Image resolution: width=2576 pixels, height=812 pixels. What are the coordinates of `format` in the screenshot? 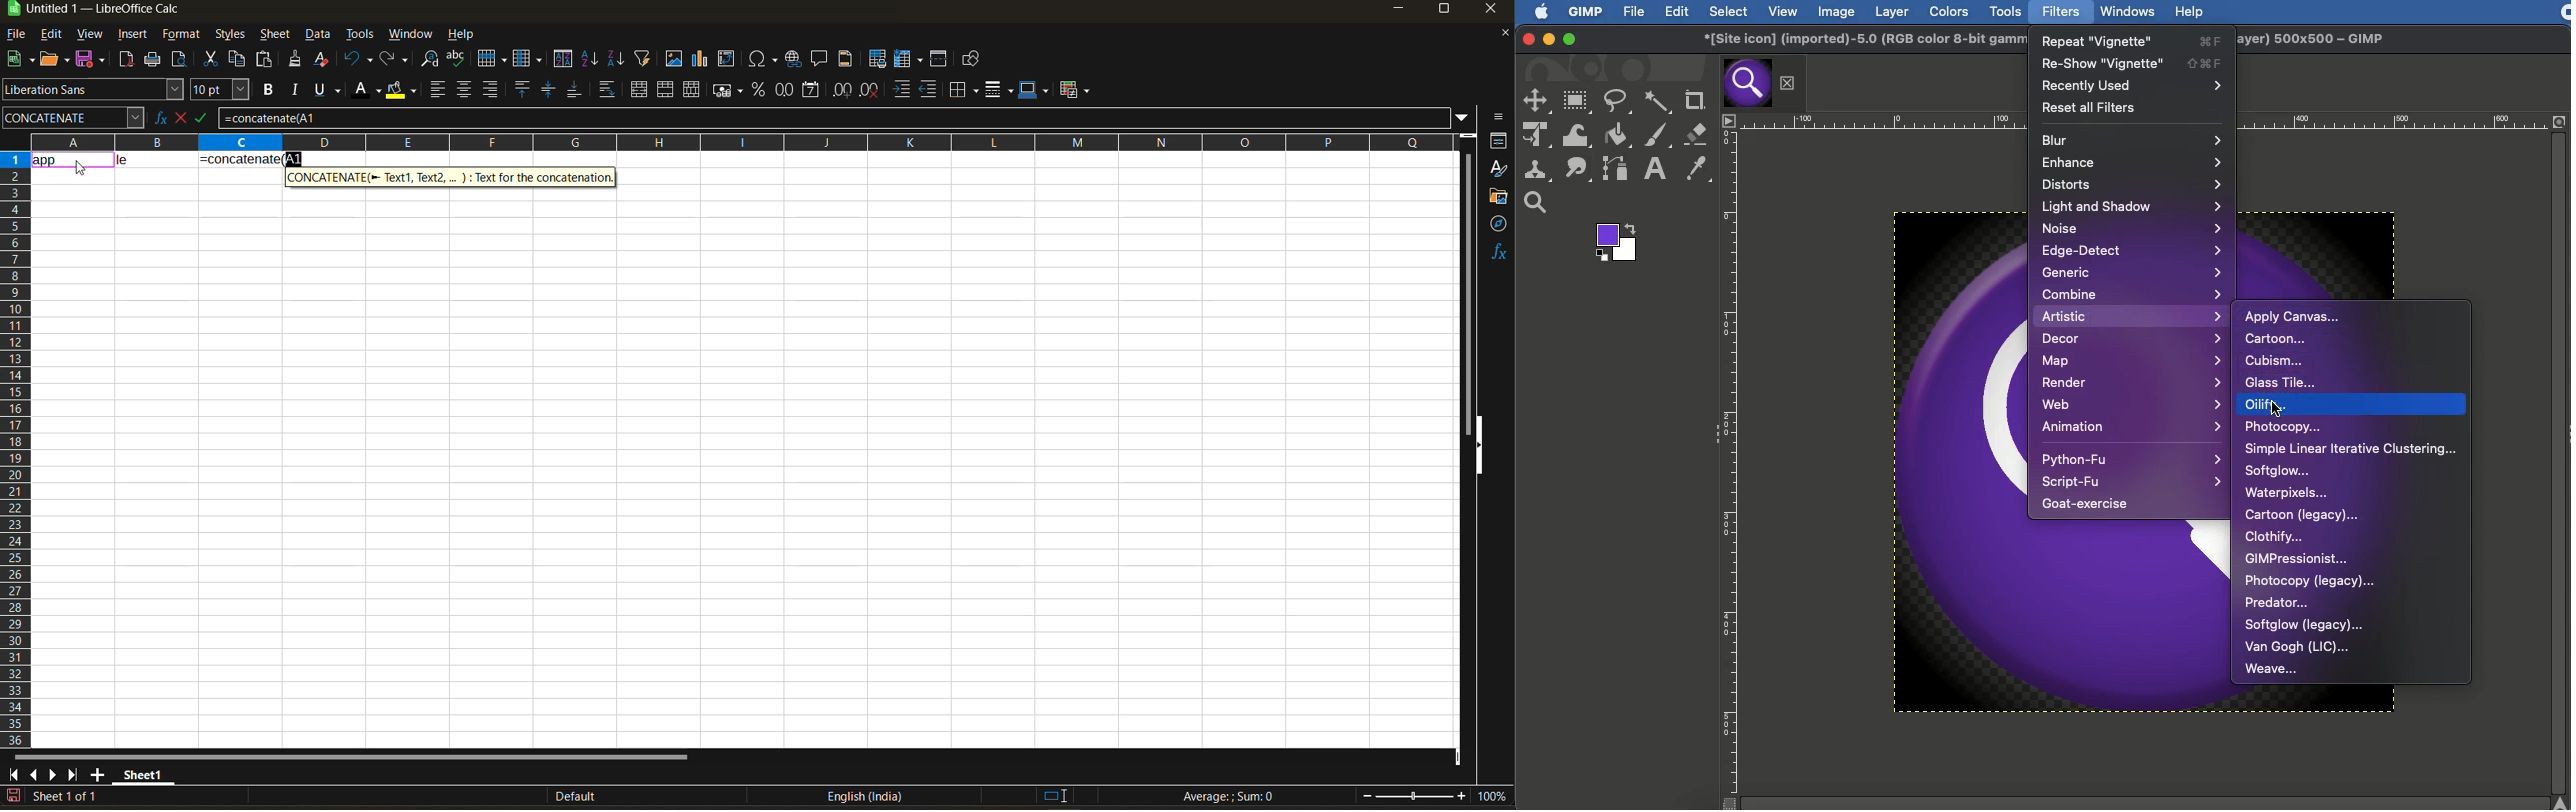 It's located at (182, 36).